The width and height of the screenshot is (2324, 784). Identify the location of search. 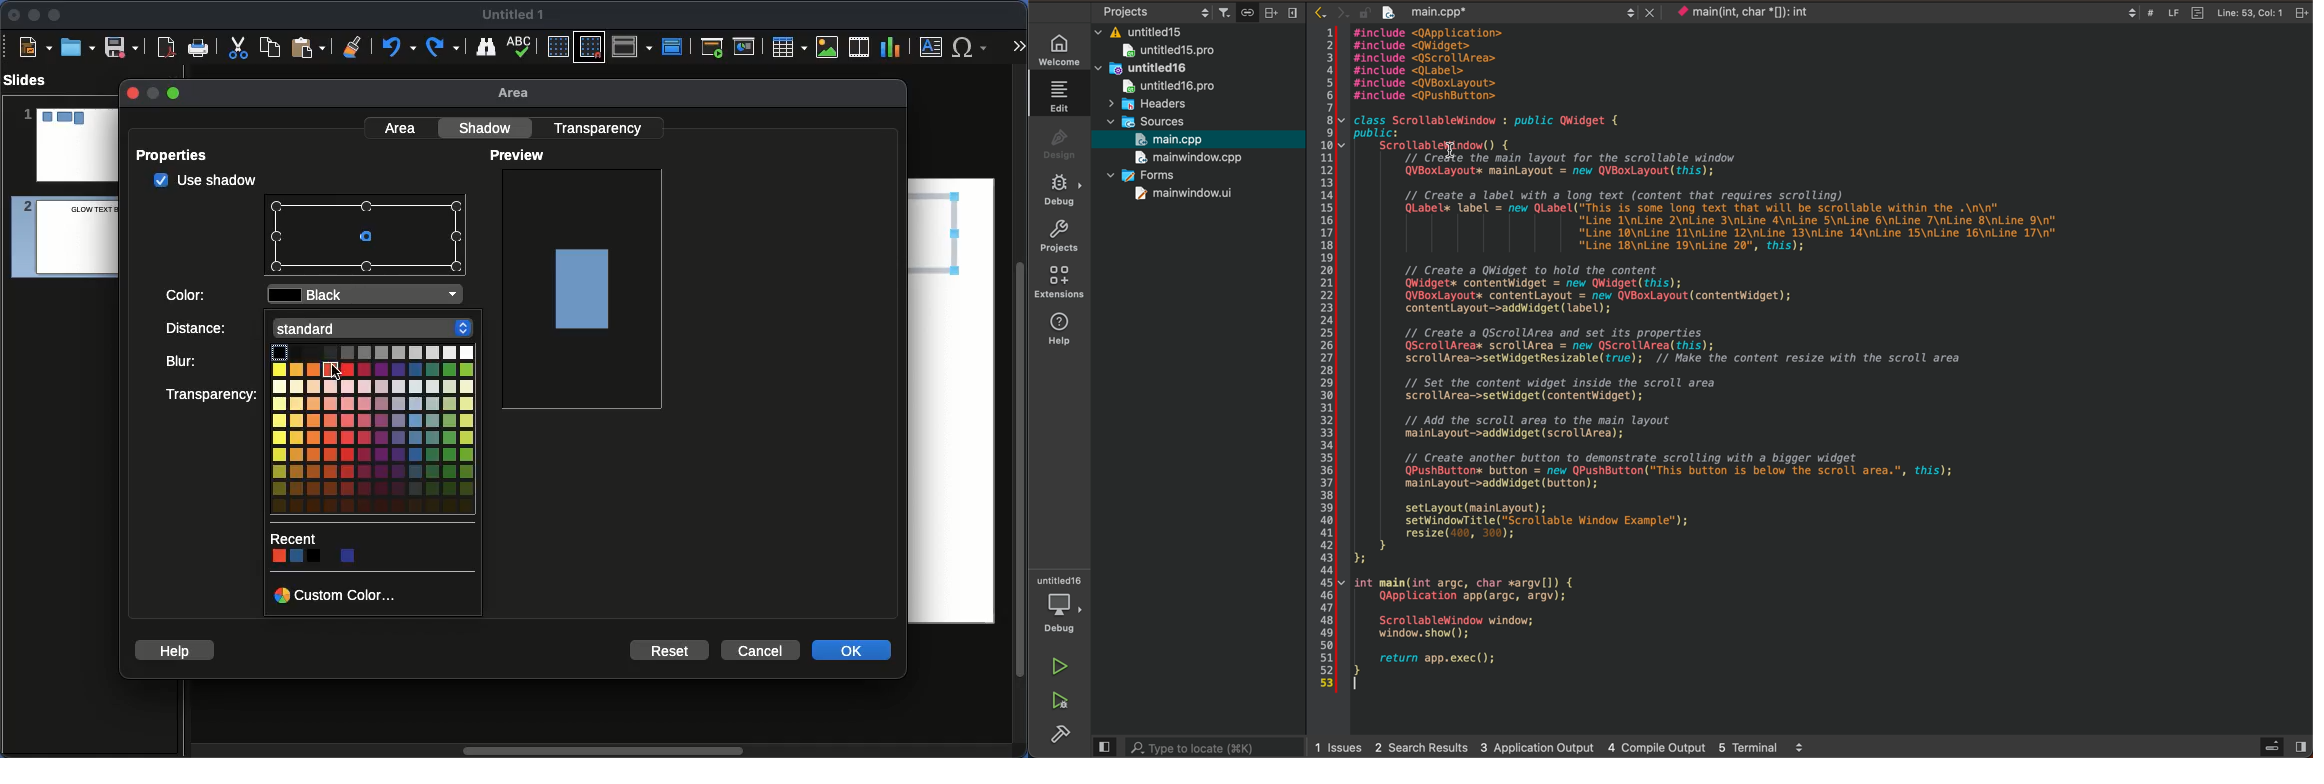
(1219, 749).